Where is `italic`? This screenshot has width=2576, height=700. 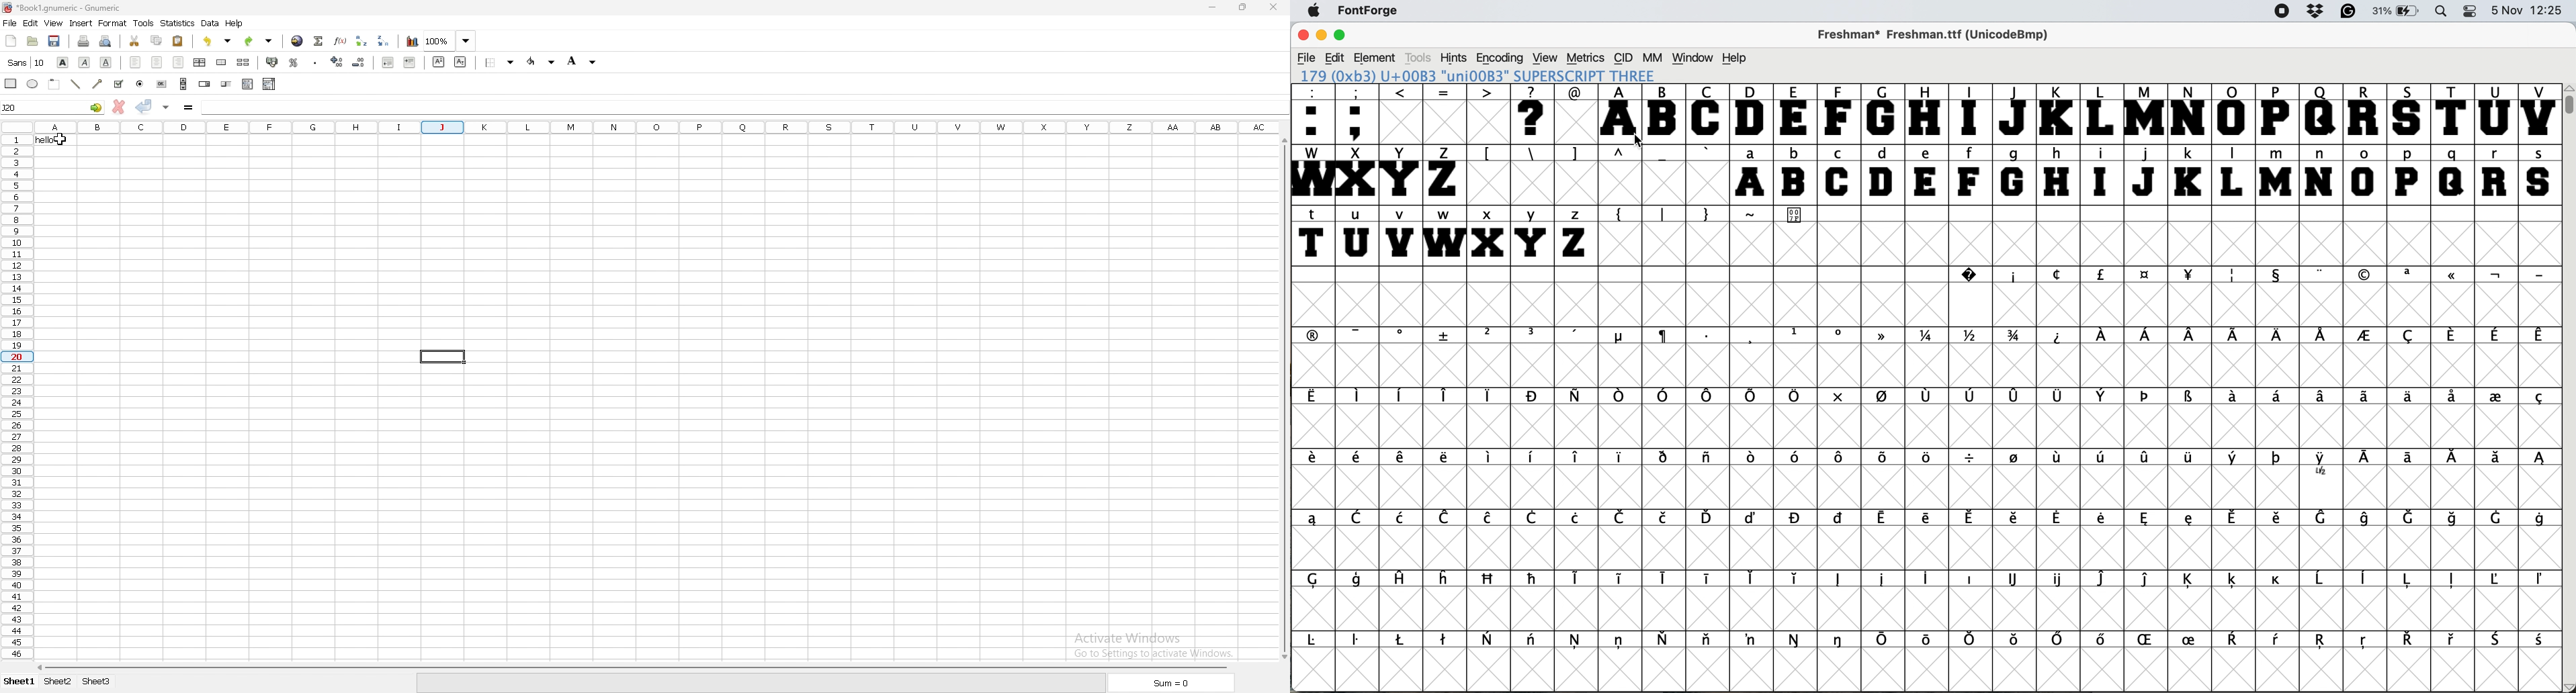
italic is located at coordinates (84, 62).